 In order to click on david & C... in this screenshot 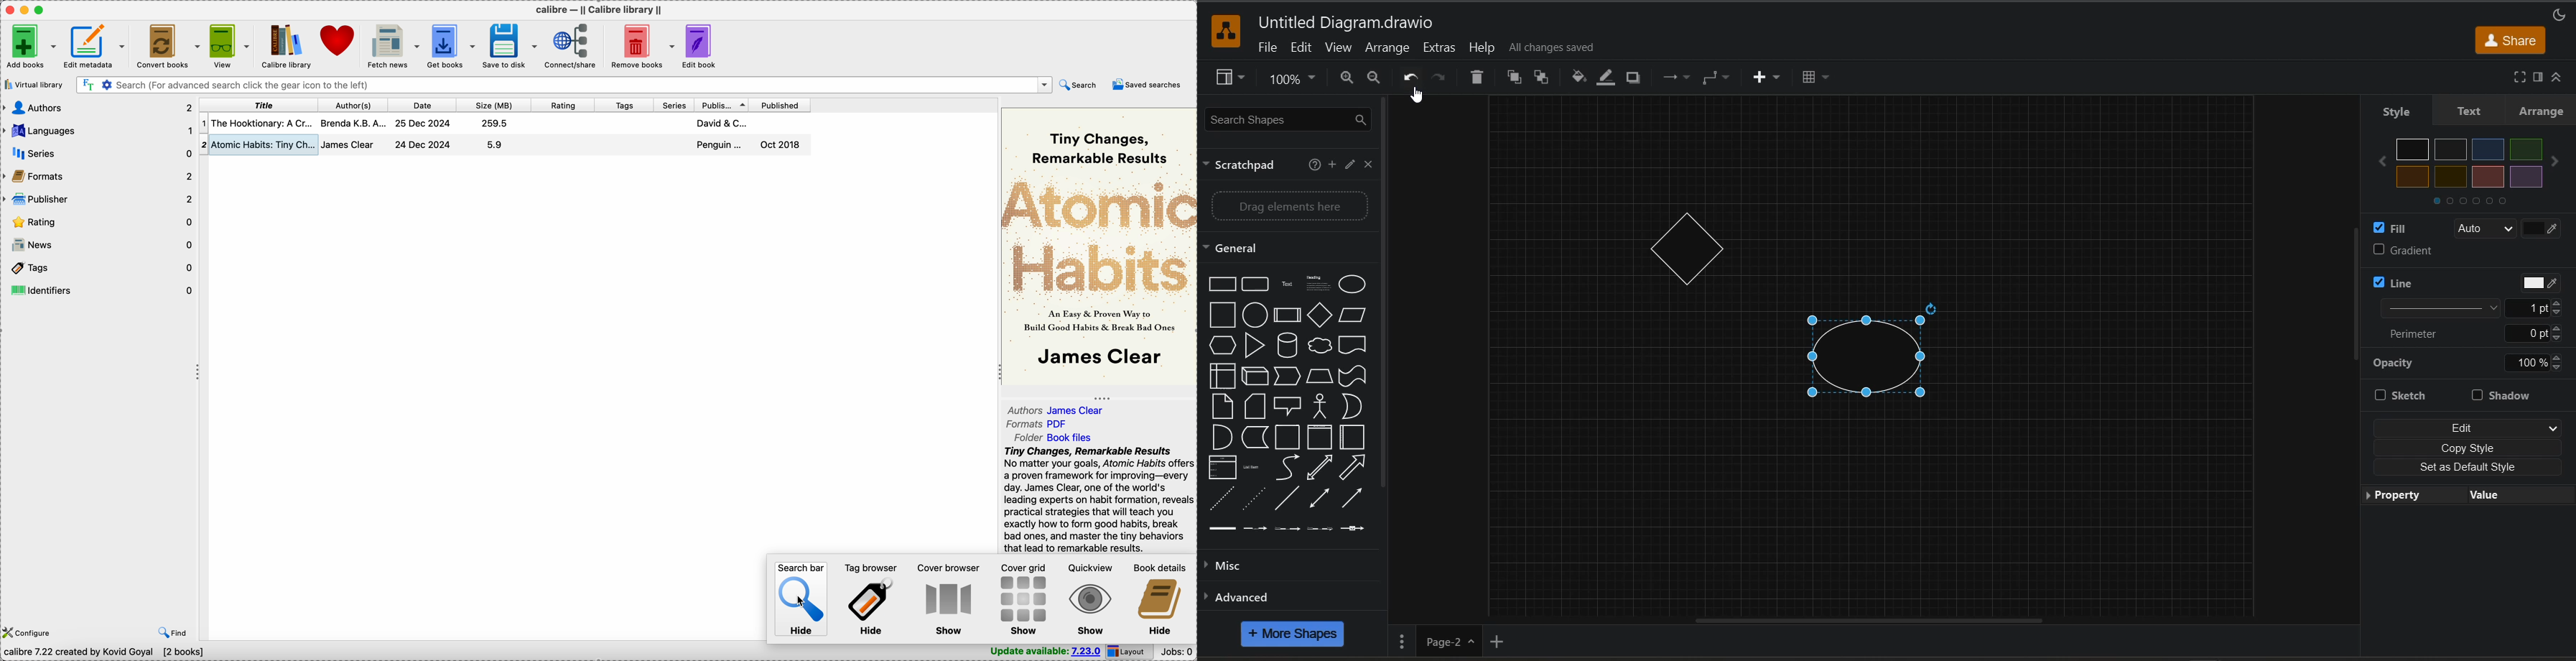, I will do `click(722, 123)`.